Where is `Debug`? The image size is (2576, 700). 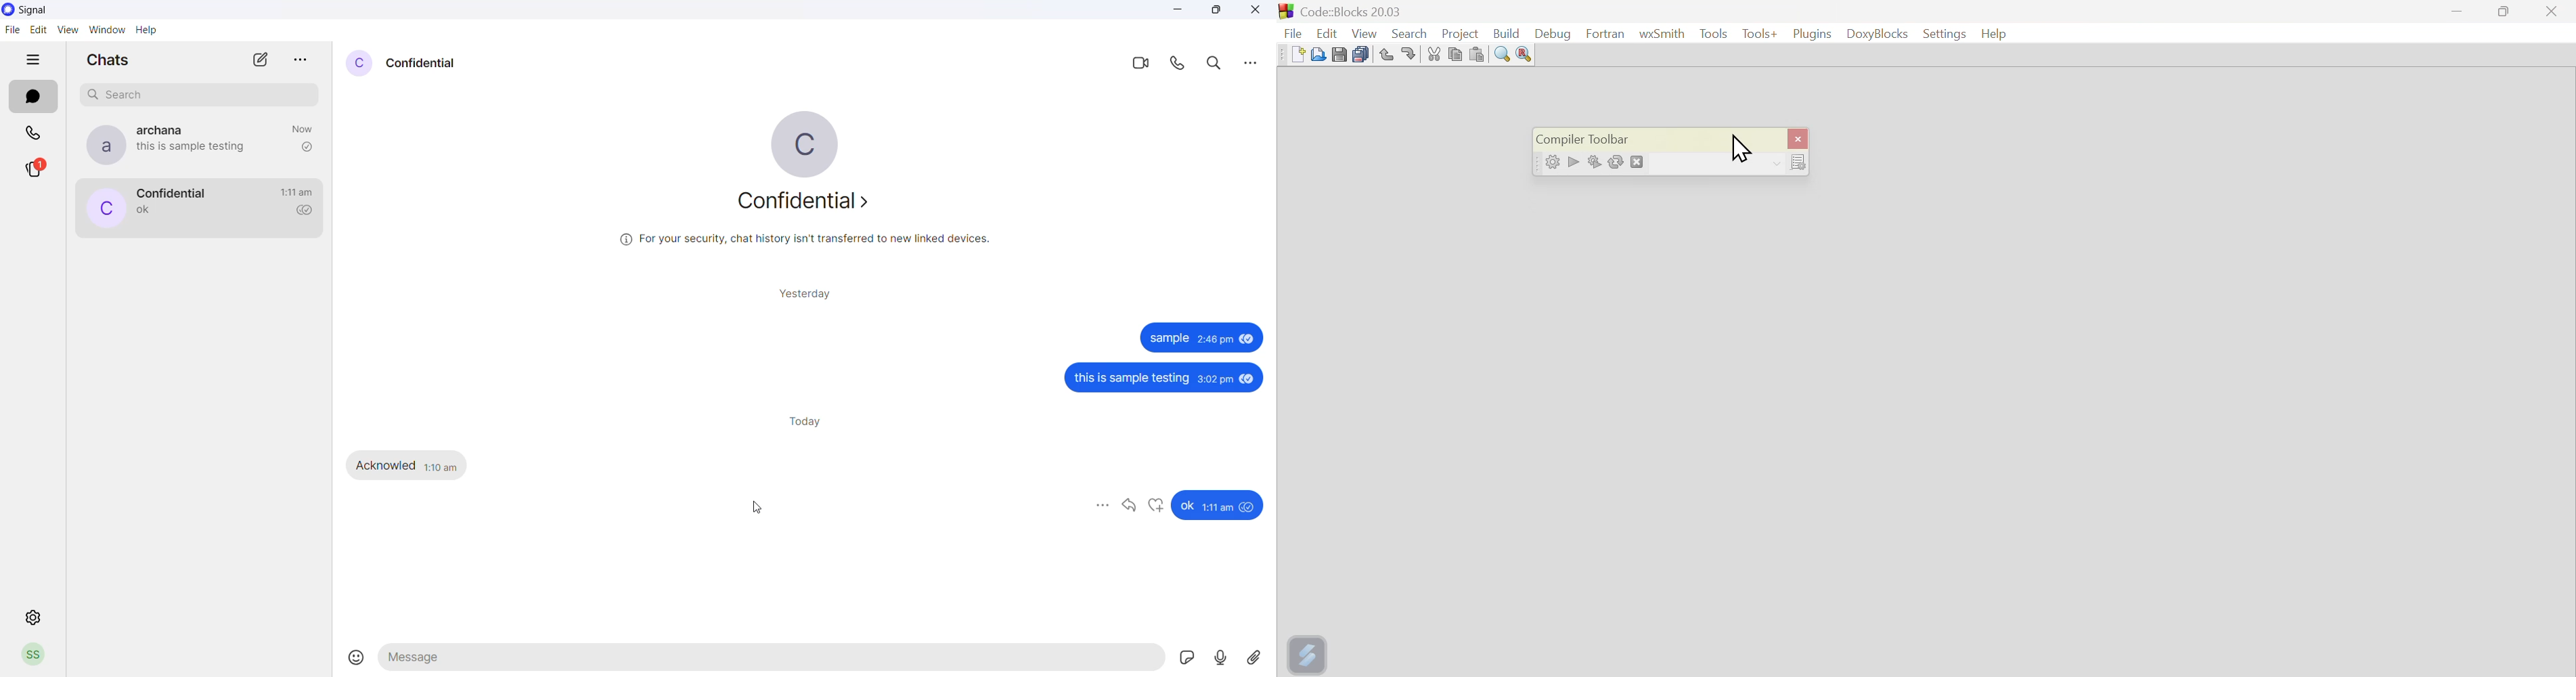
Debug is located at coordinates (1557, 33).